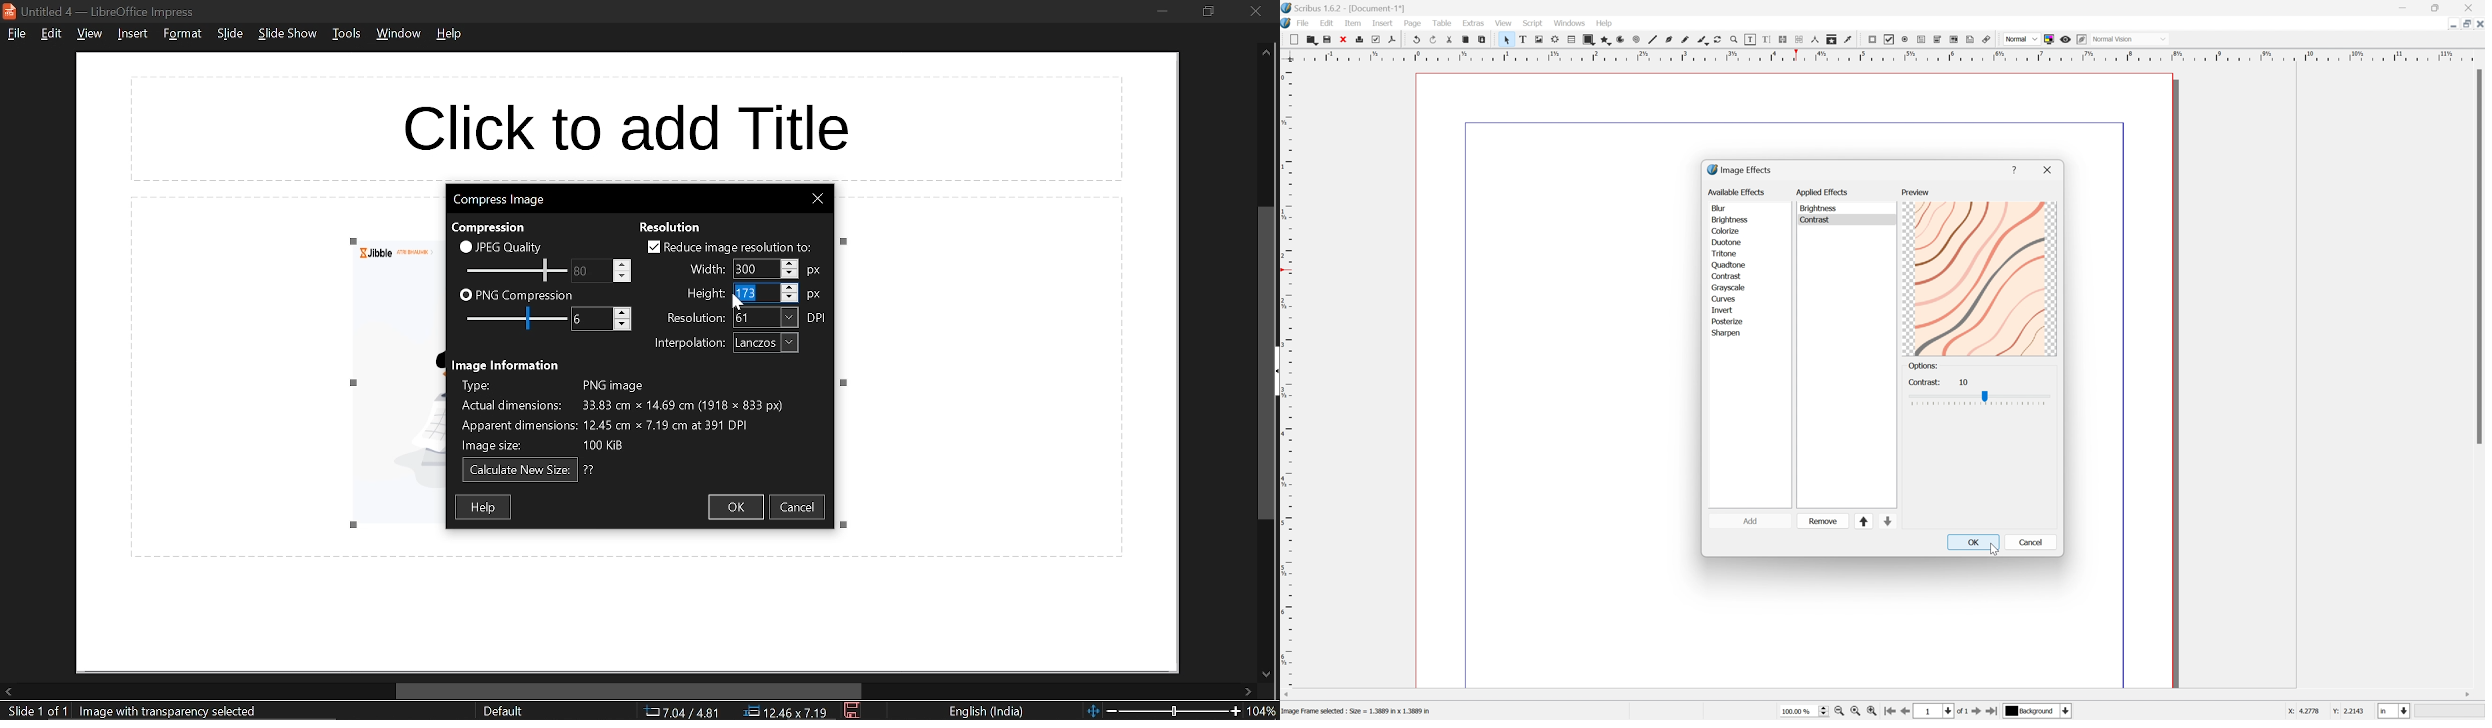 Image resolution: width=2492 pixels, height=728 pixels. What do you see at coordinates (1981, 278) in the screenshot?
I see `preview contrast increased` at bounding box center [1981, 278].